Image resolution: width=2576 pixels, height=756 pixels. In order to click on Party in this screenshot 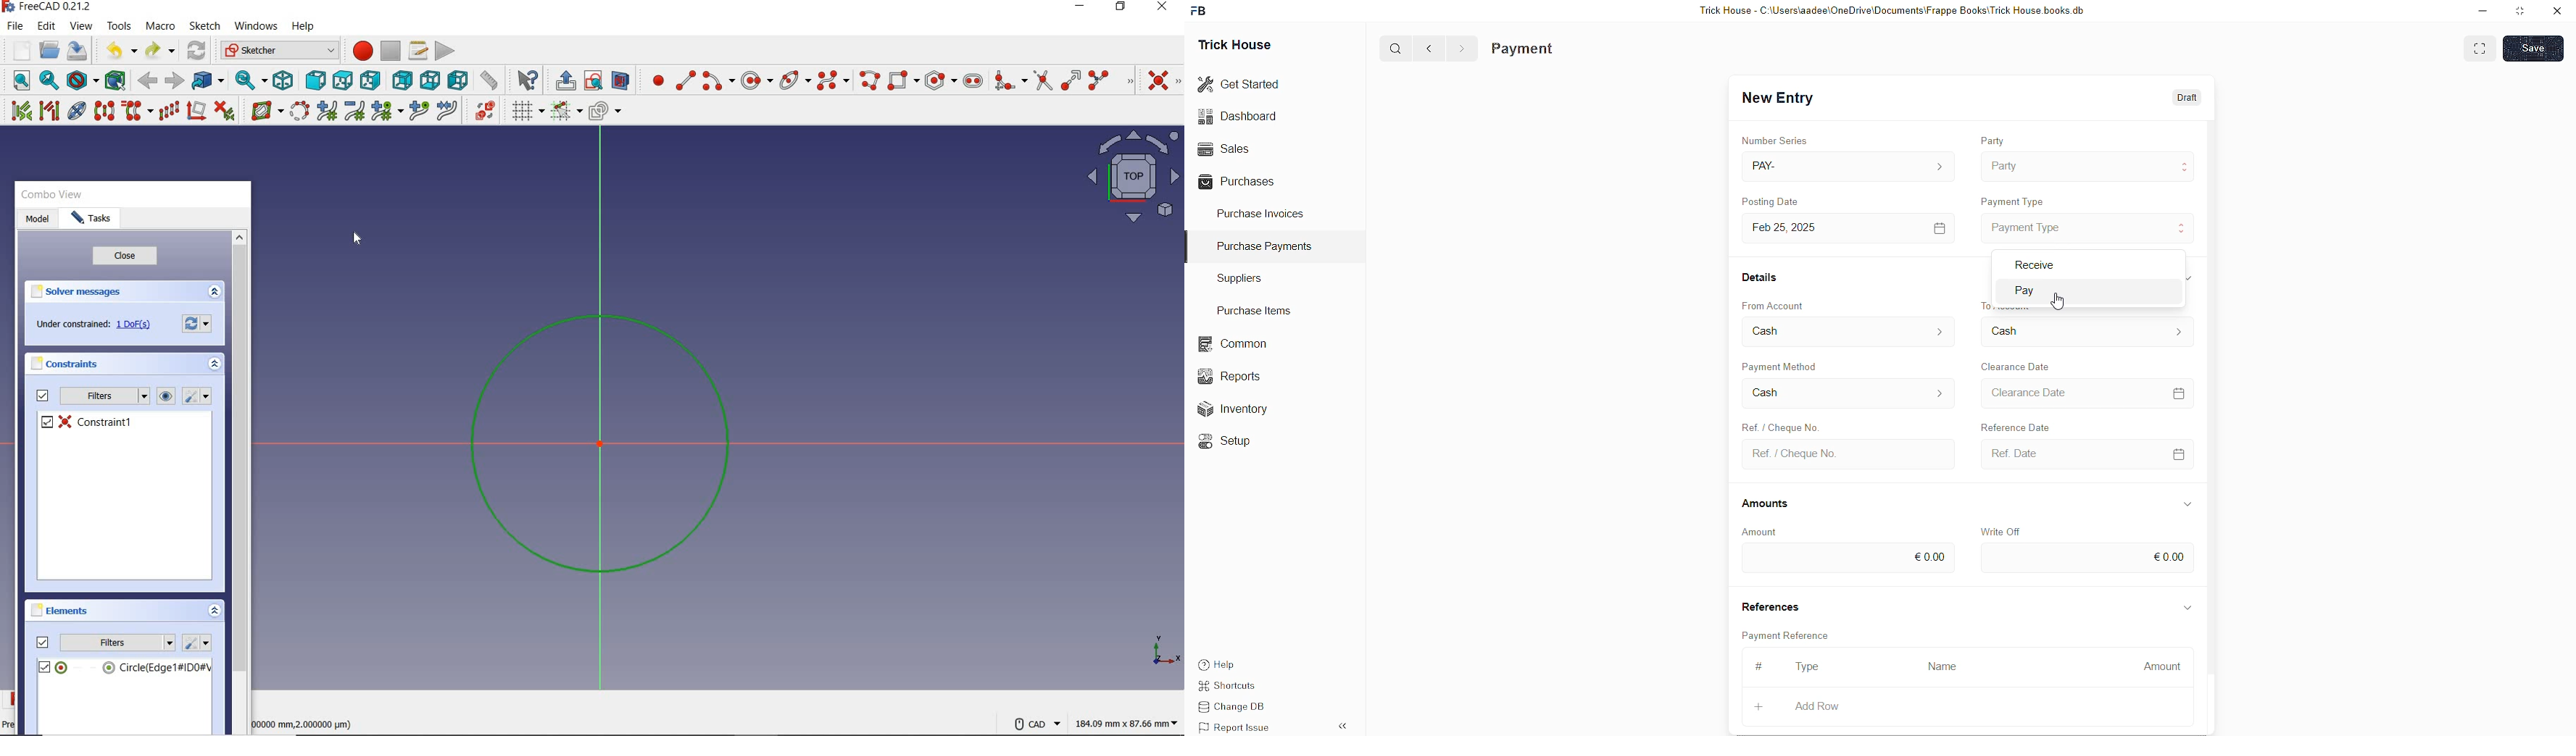, I will do `click(2006, 164)`.